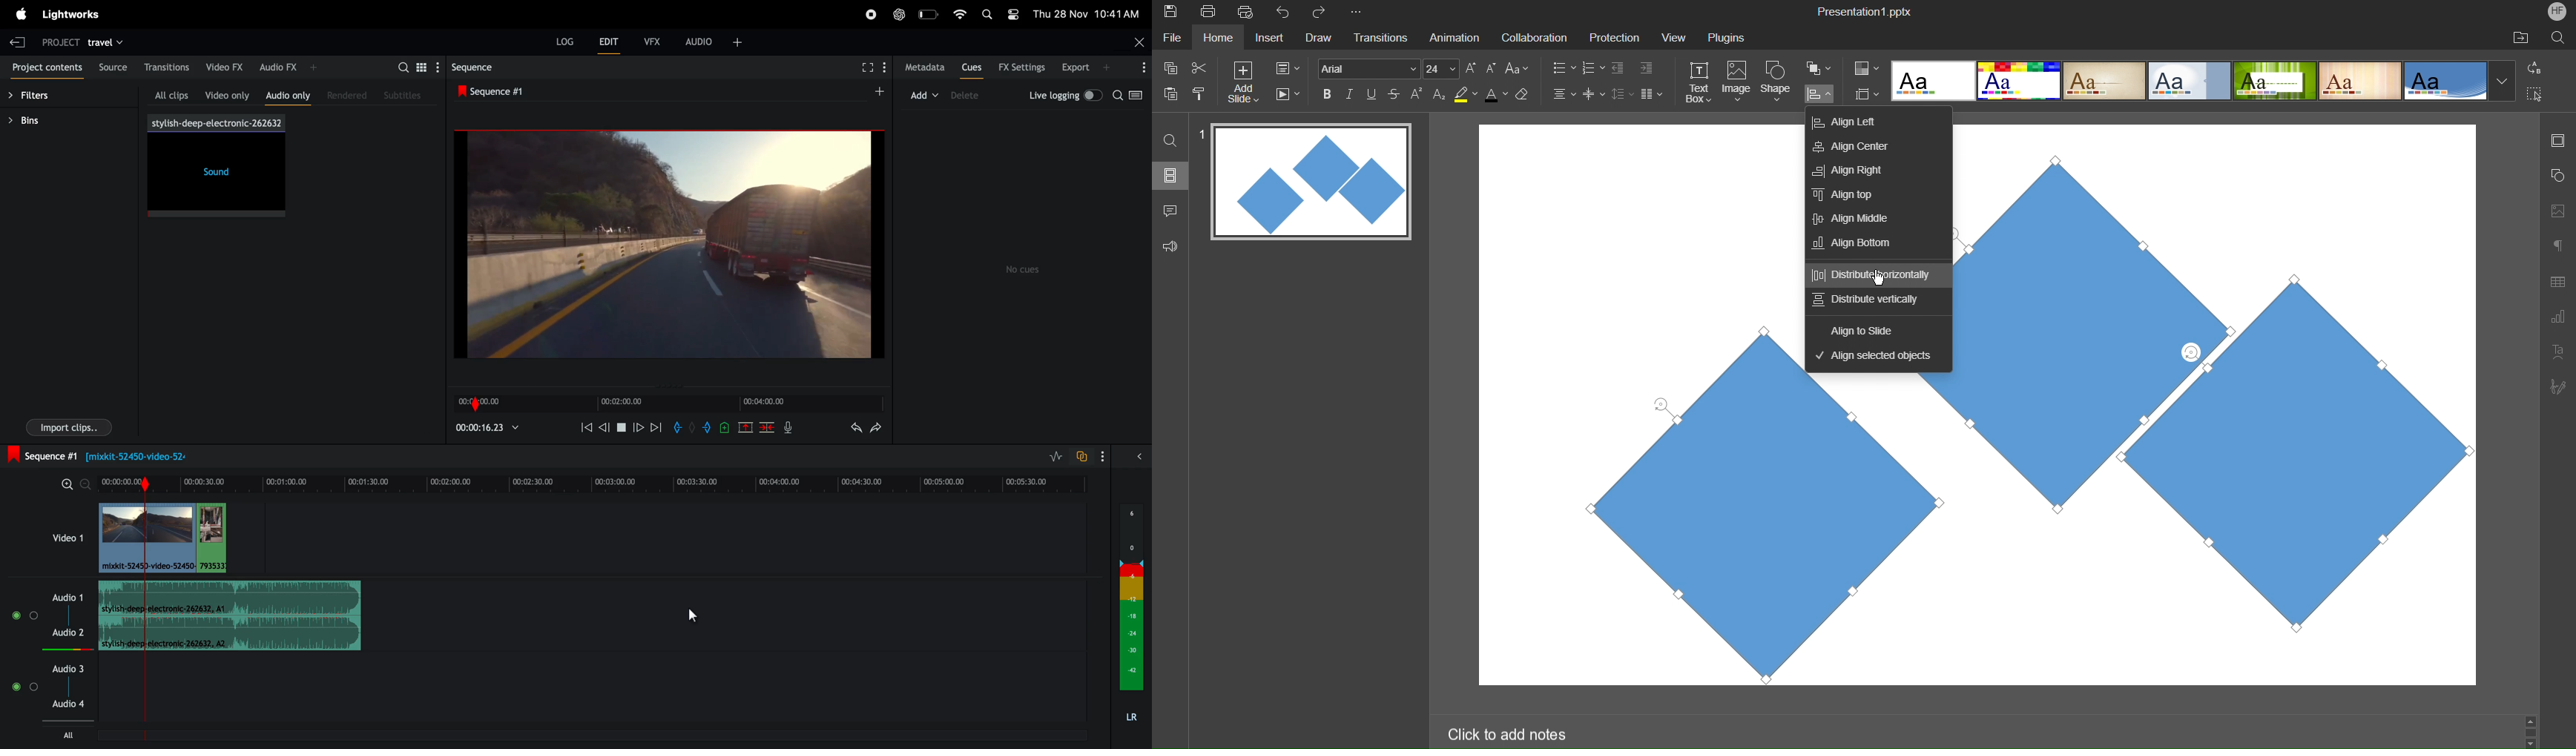 The width and height of the screenshot is (2576, 756). I want to click on all clips, so click(165, 93).